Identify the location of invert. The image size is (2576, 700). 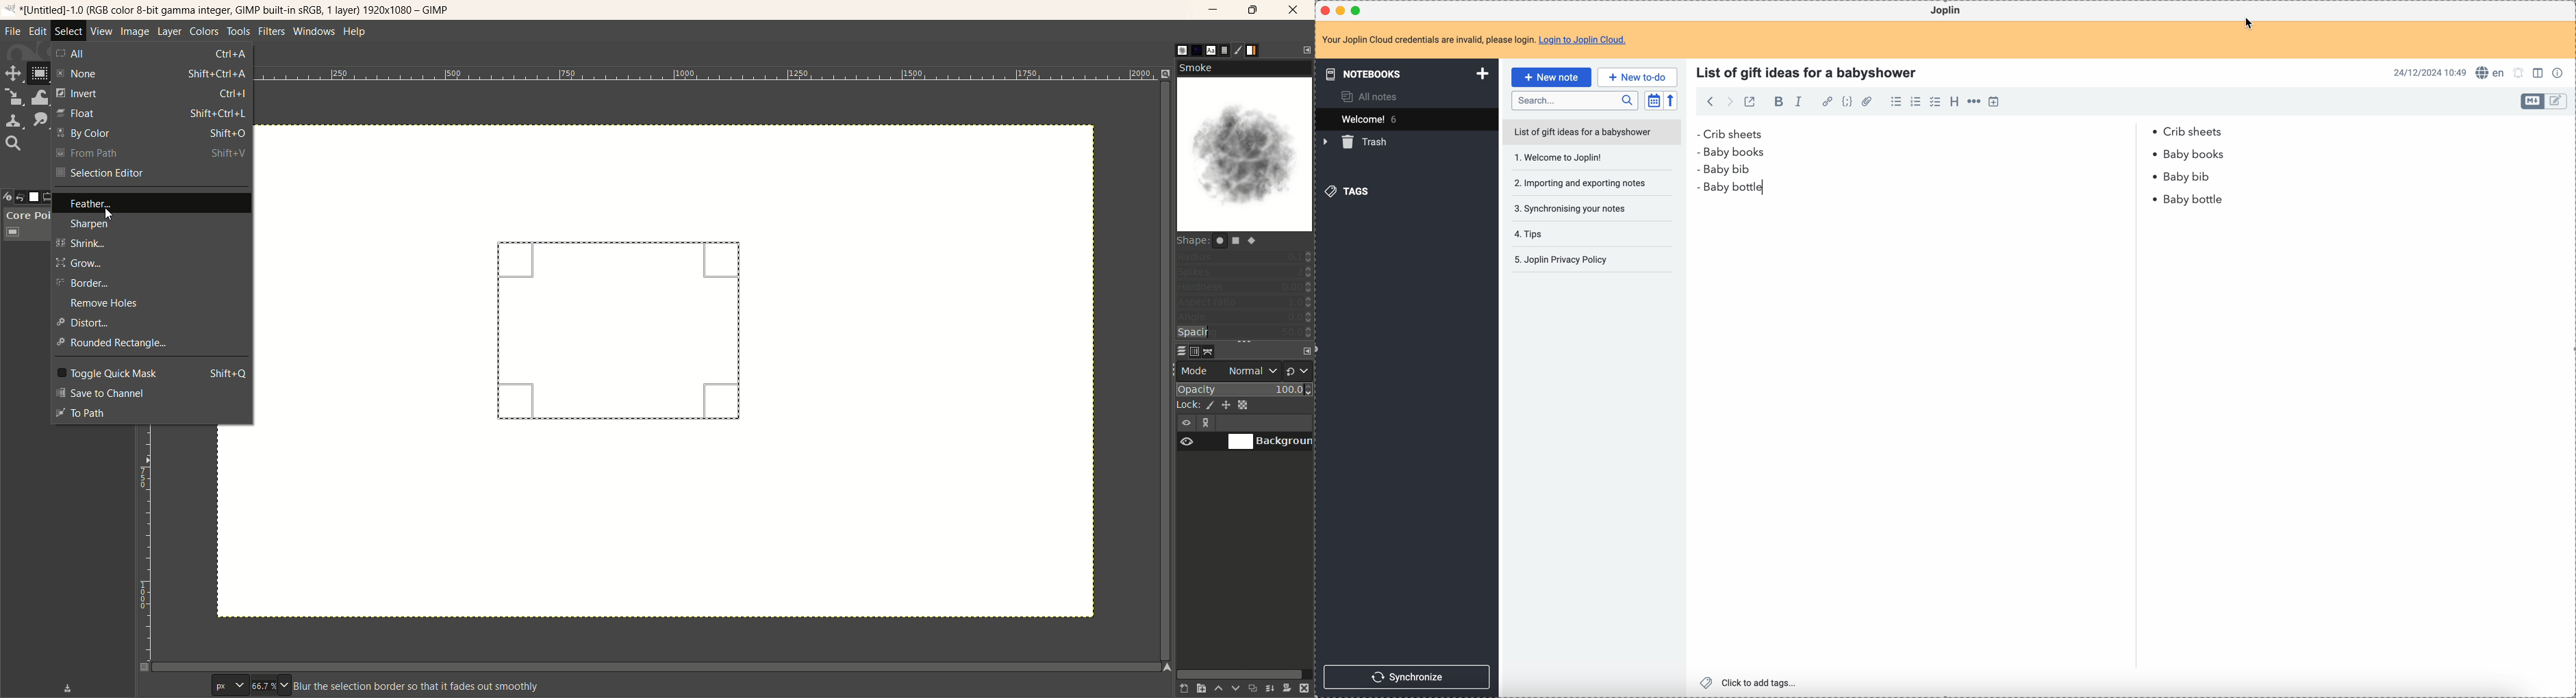
(149, 94).